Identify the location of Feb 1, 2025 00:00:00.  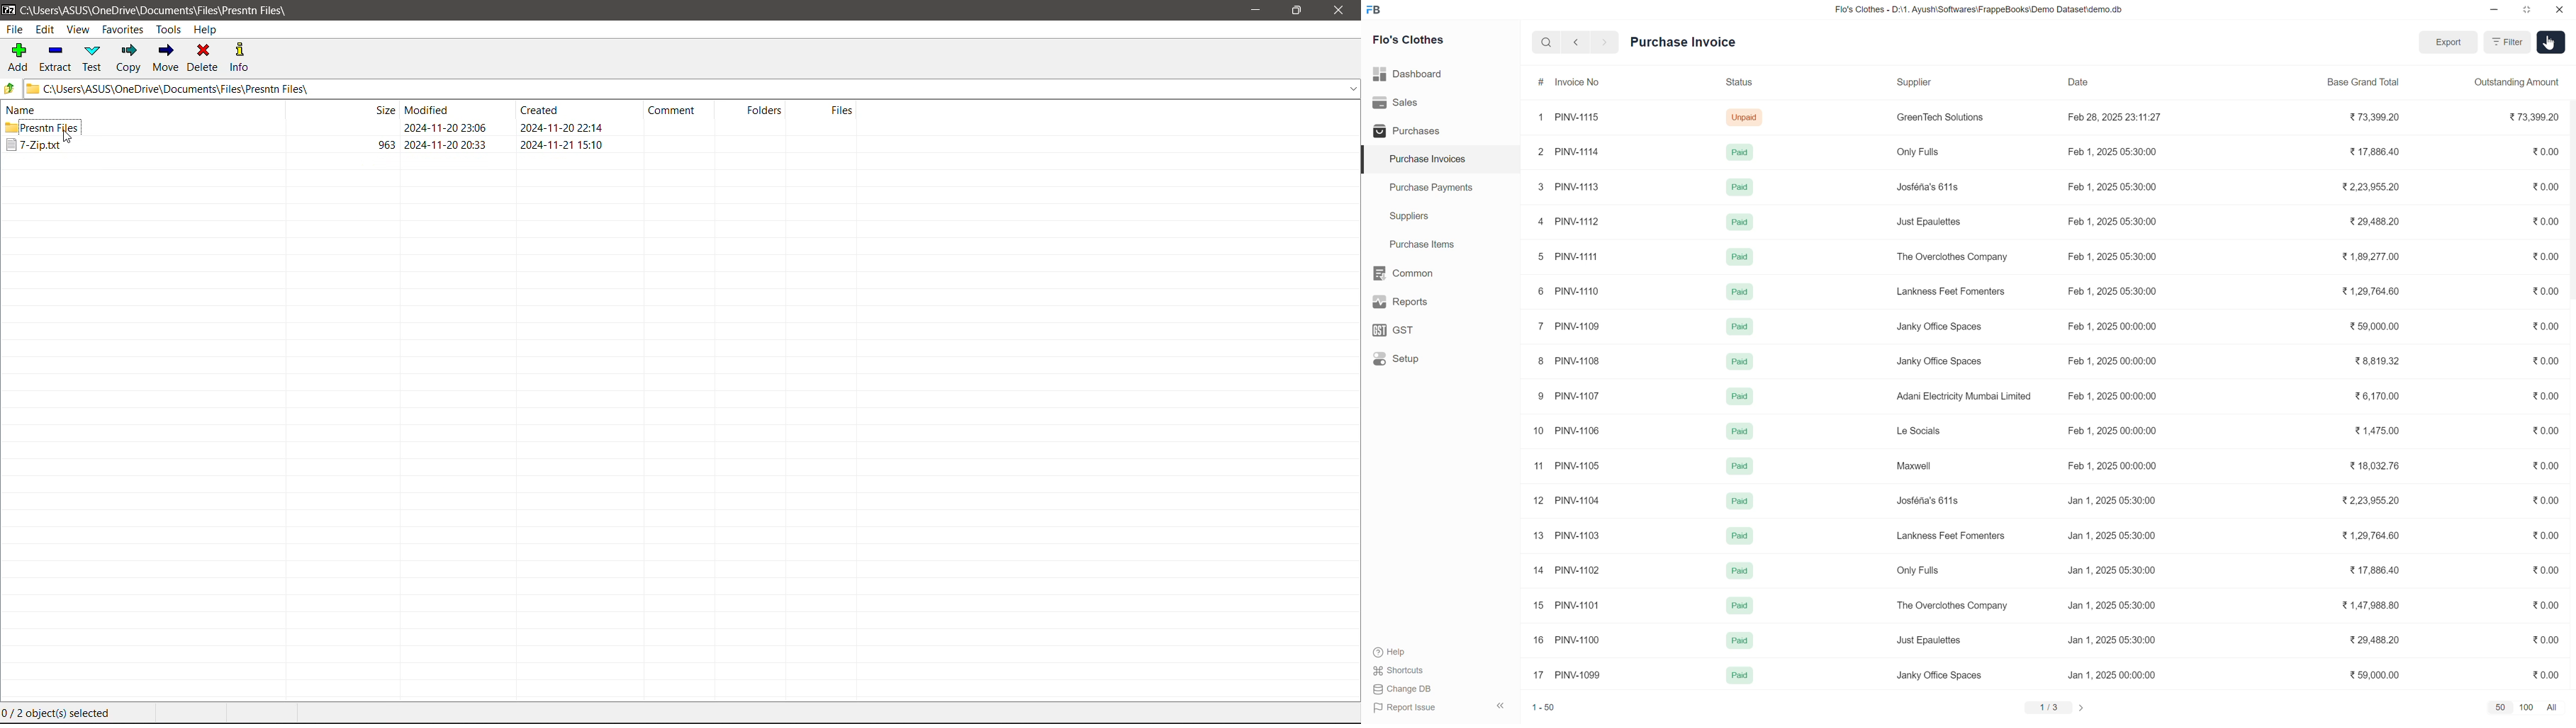
(2116, 329).